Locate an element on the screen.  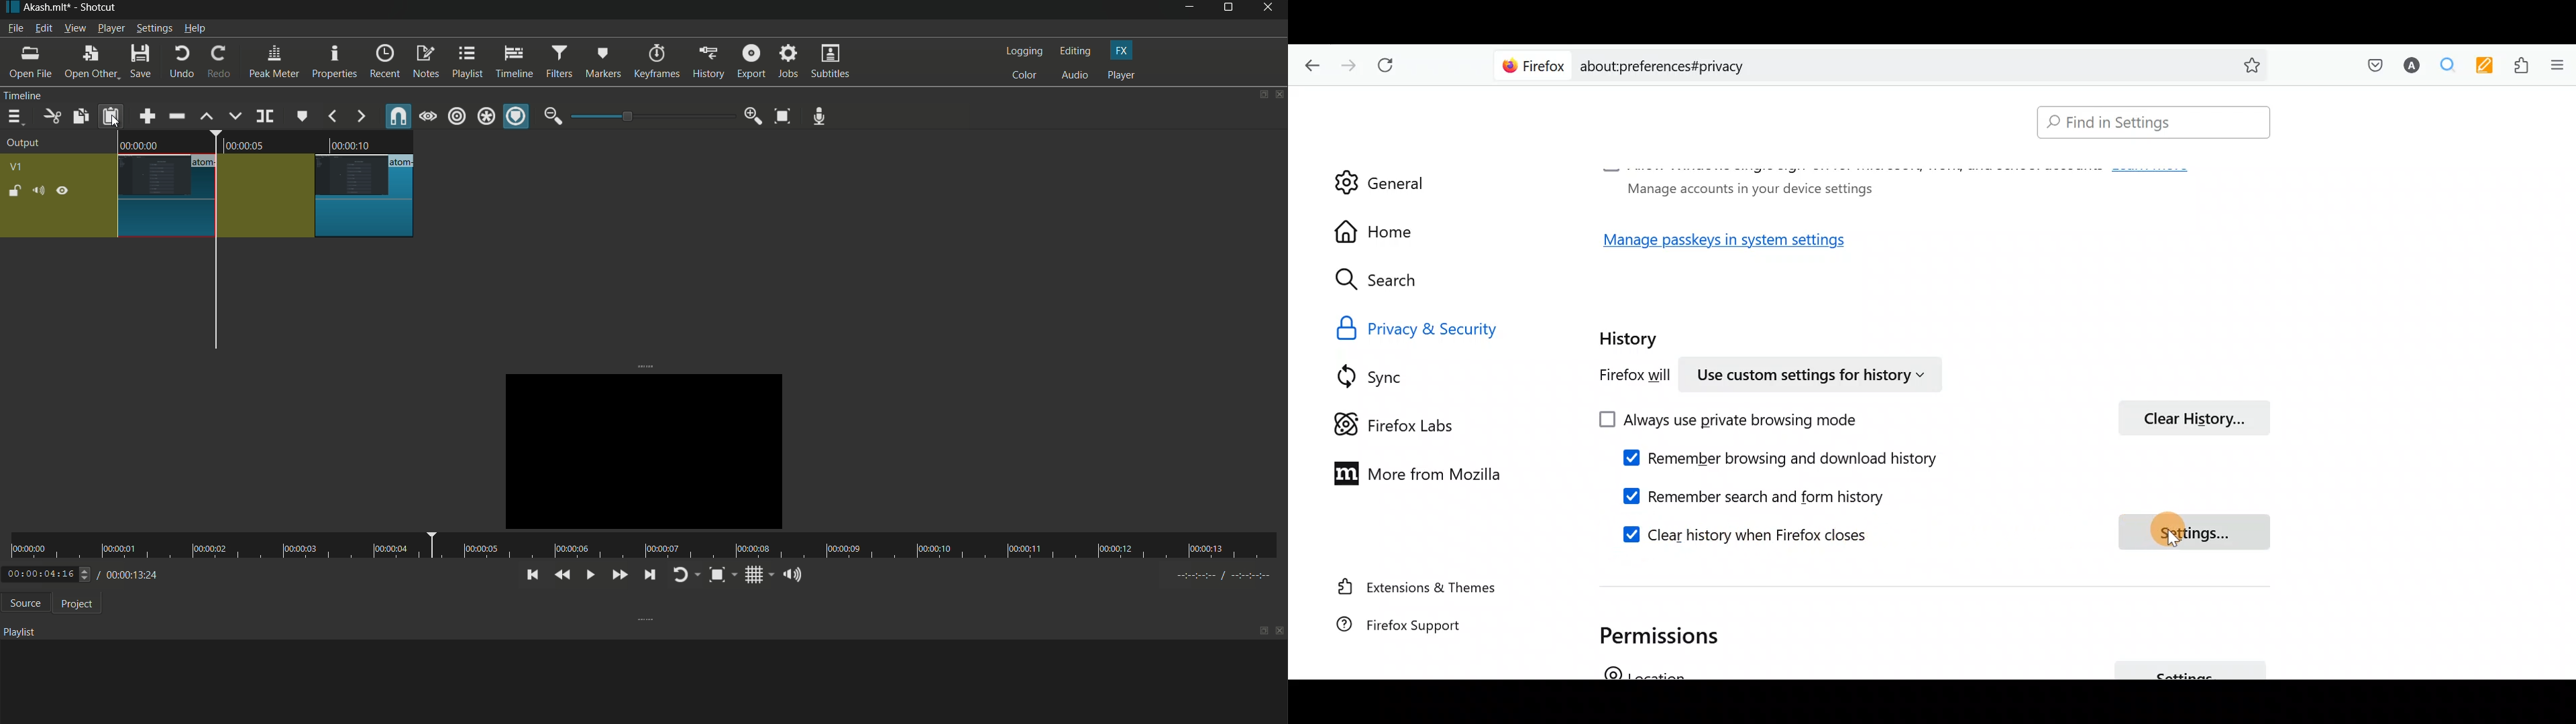
subtitles is located at coordinates (832, 61).